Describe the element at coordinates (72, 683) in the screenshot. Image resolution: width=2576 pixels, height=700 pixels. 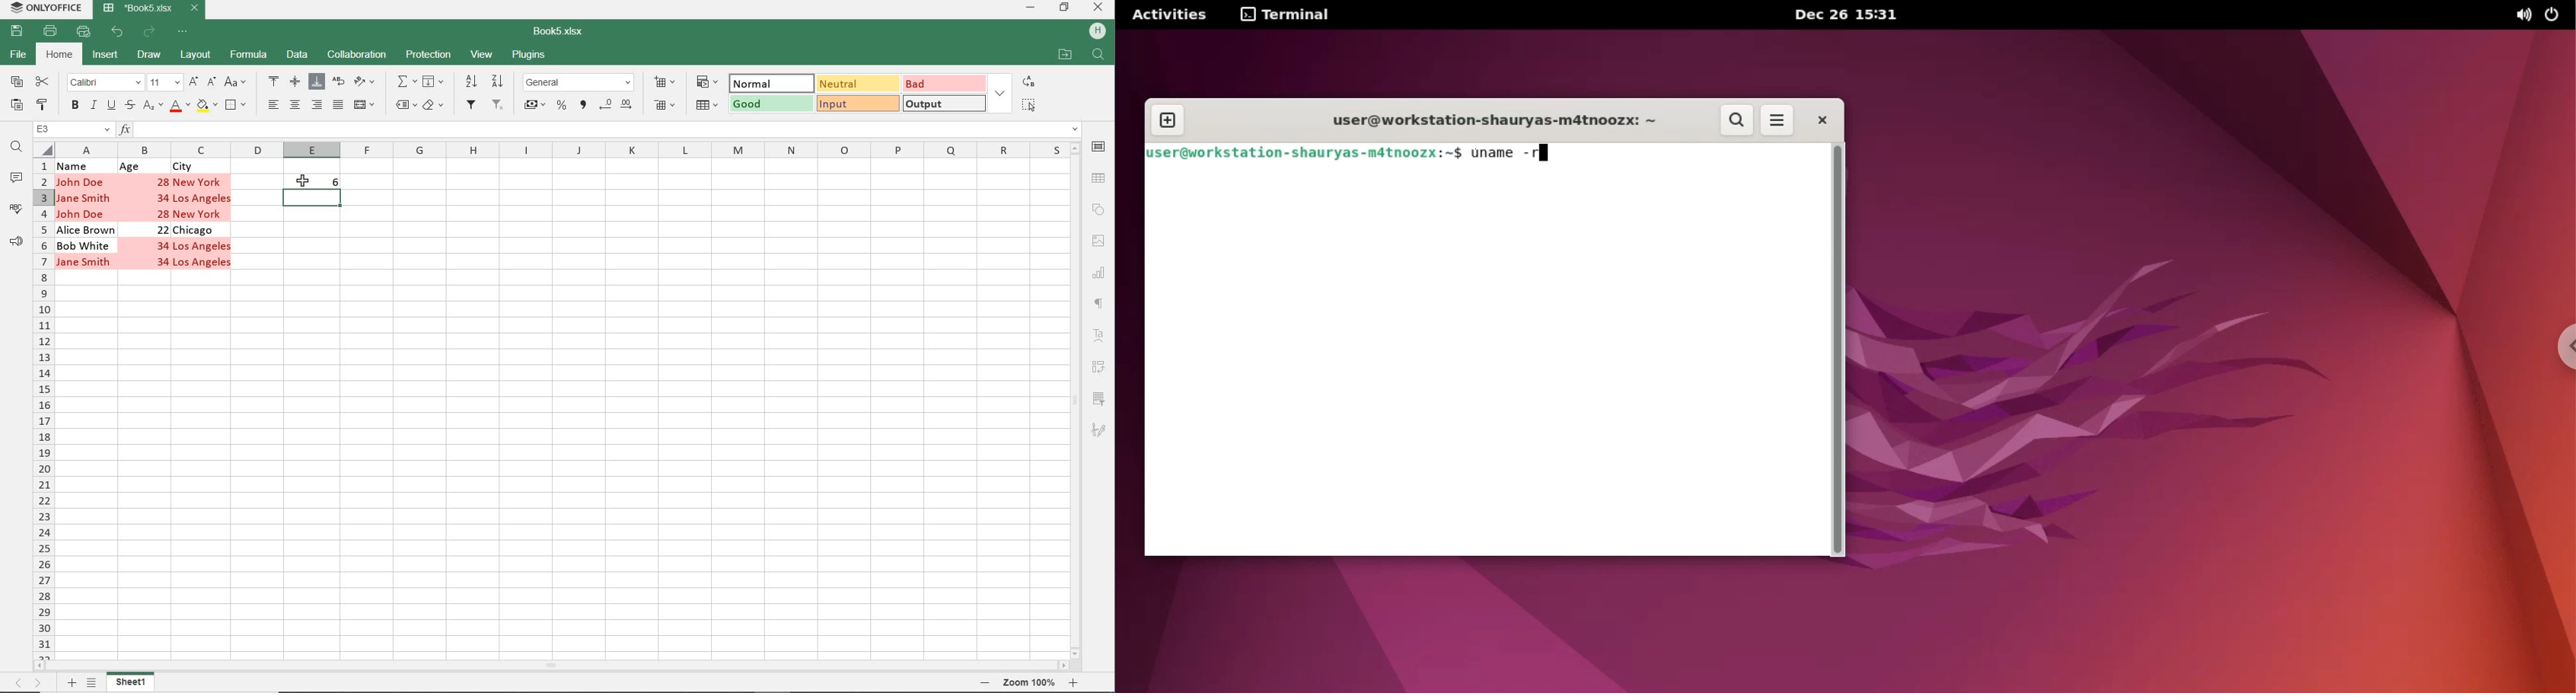
I see `ADD SHEETS` at that location.